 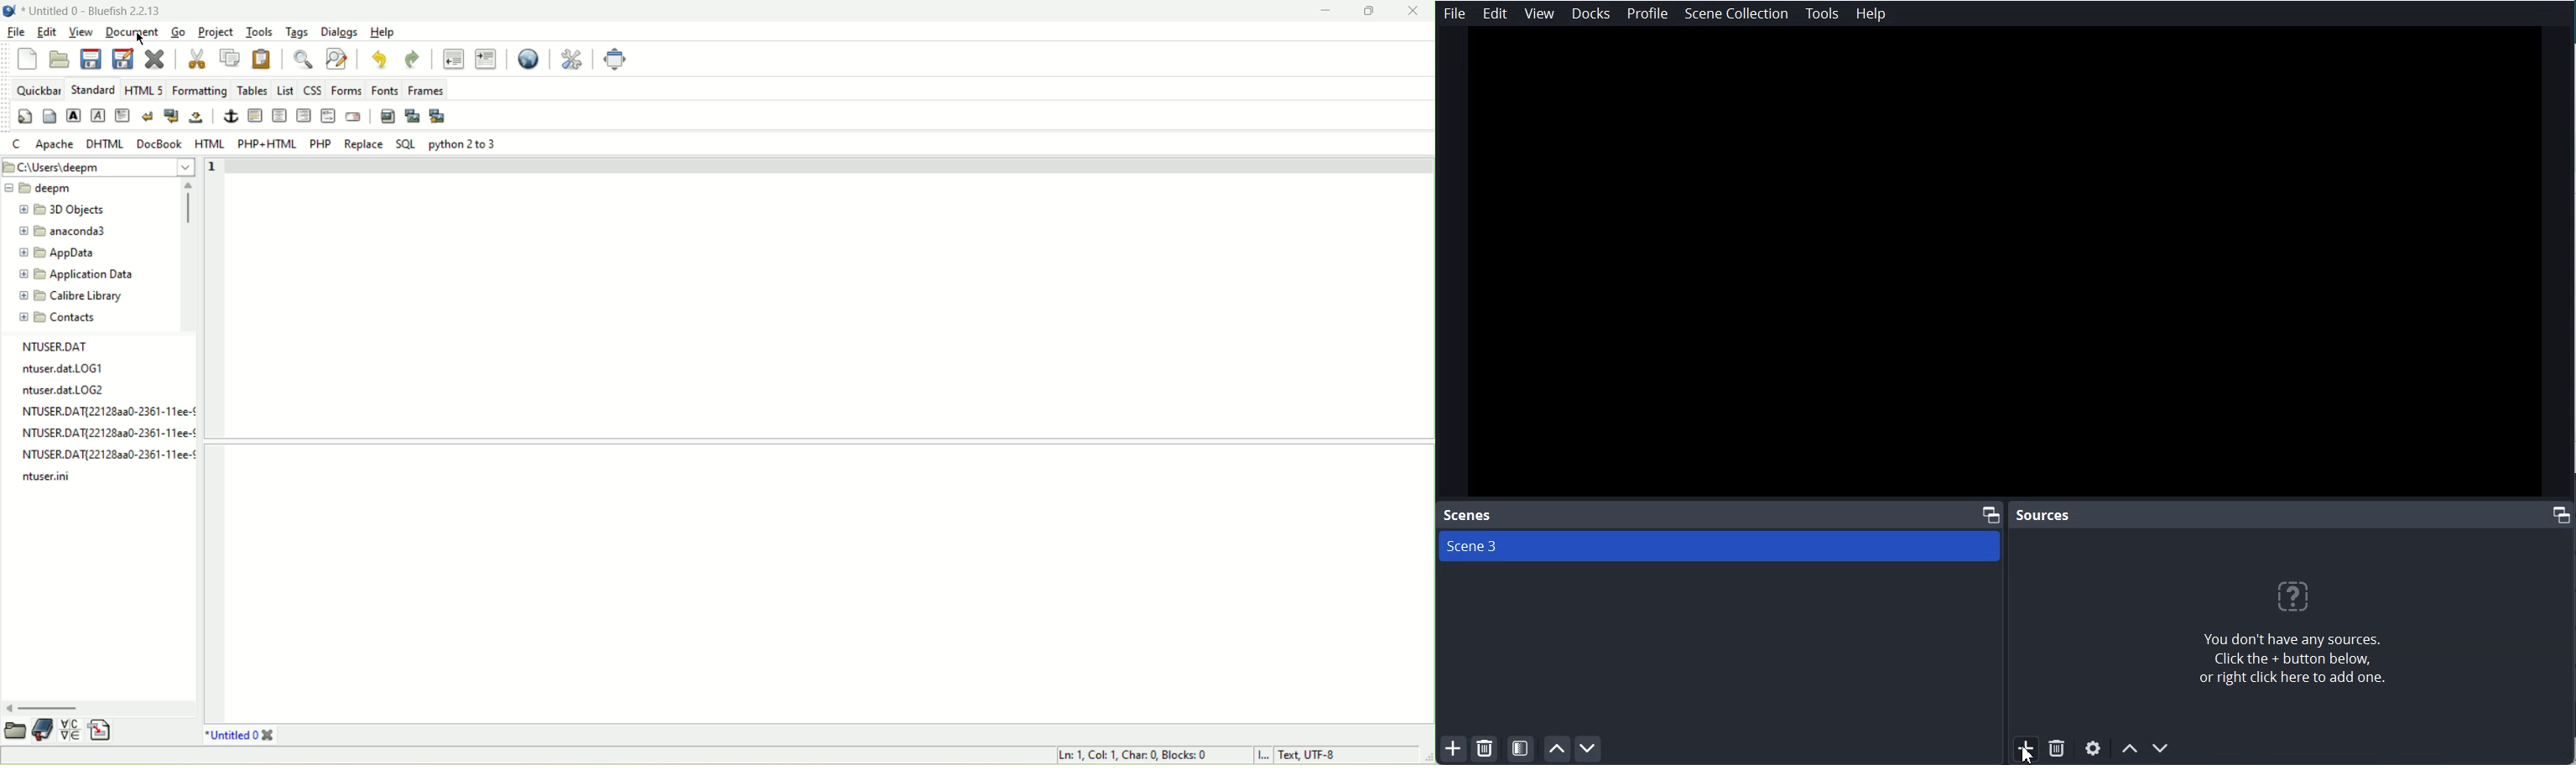 I want to click on Move scene Down, so click(x=1590, y=749).